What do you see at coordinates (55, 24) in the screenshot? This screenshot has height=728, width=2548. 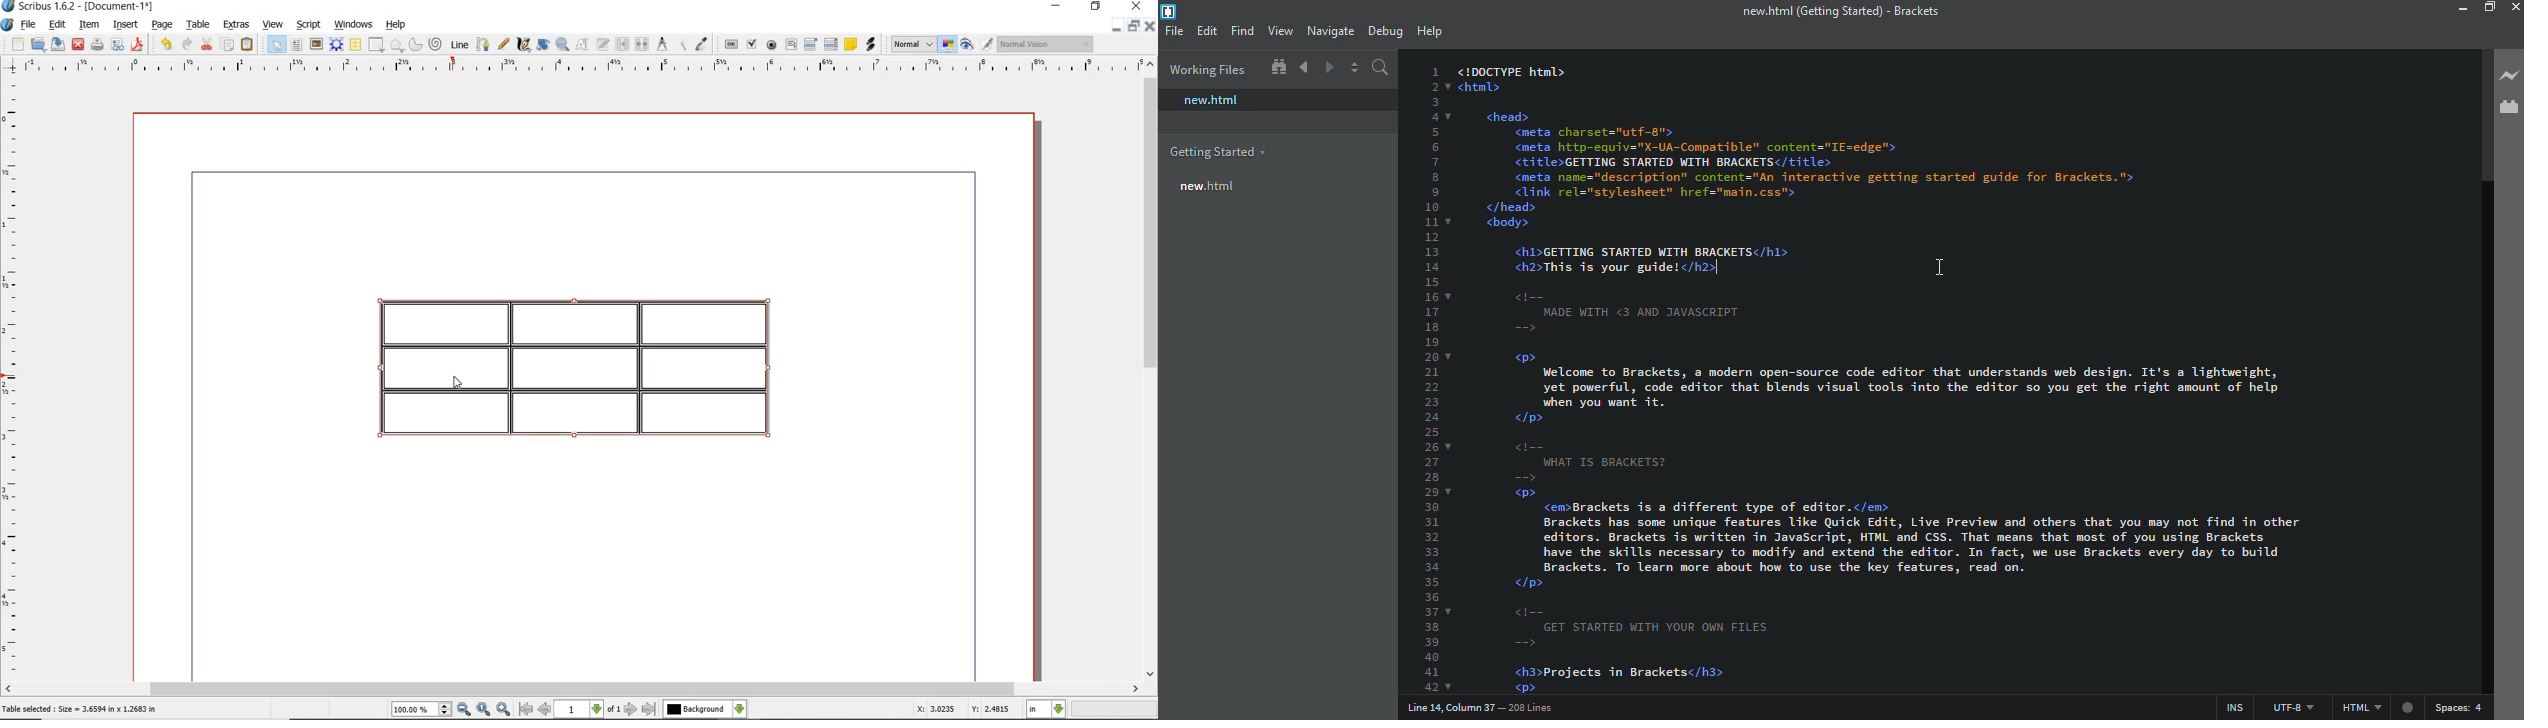 I see `edit` at bounding box center [55, 24].